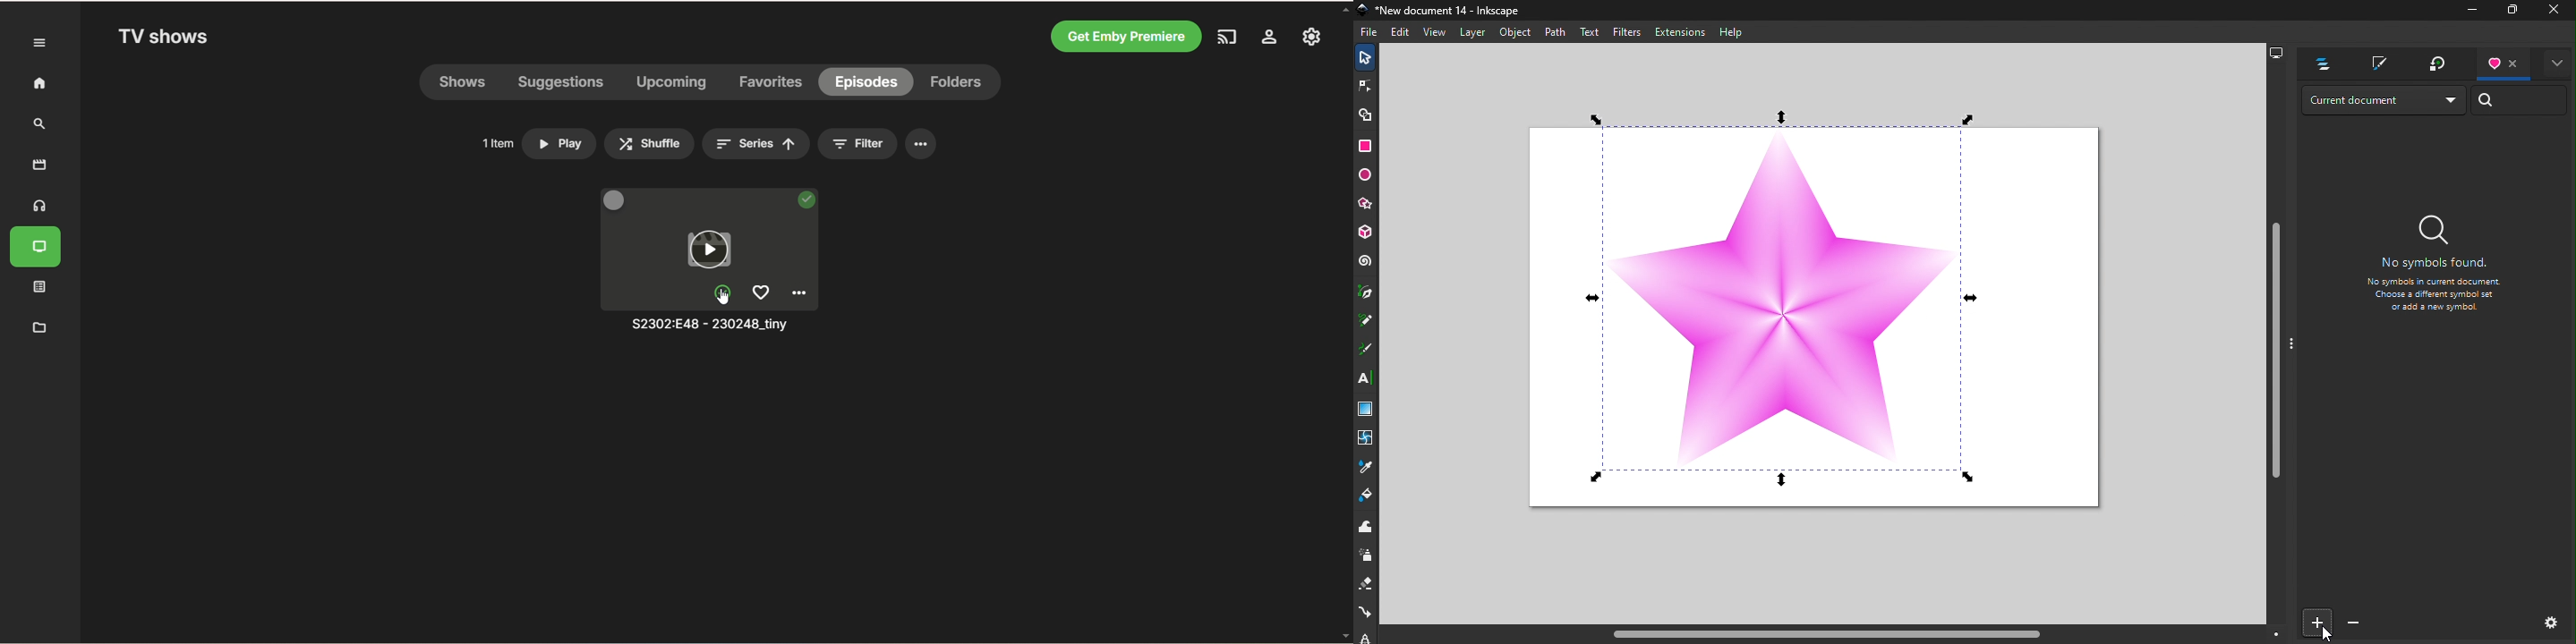 Image resolution: width=2576 pixels, height=644 pixels. Describe the element at coordinates (1401, 33) in the screenshot. I see `Edit` at that location.